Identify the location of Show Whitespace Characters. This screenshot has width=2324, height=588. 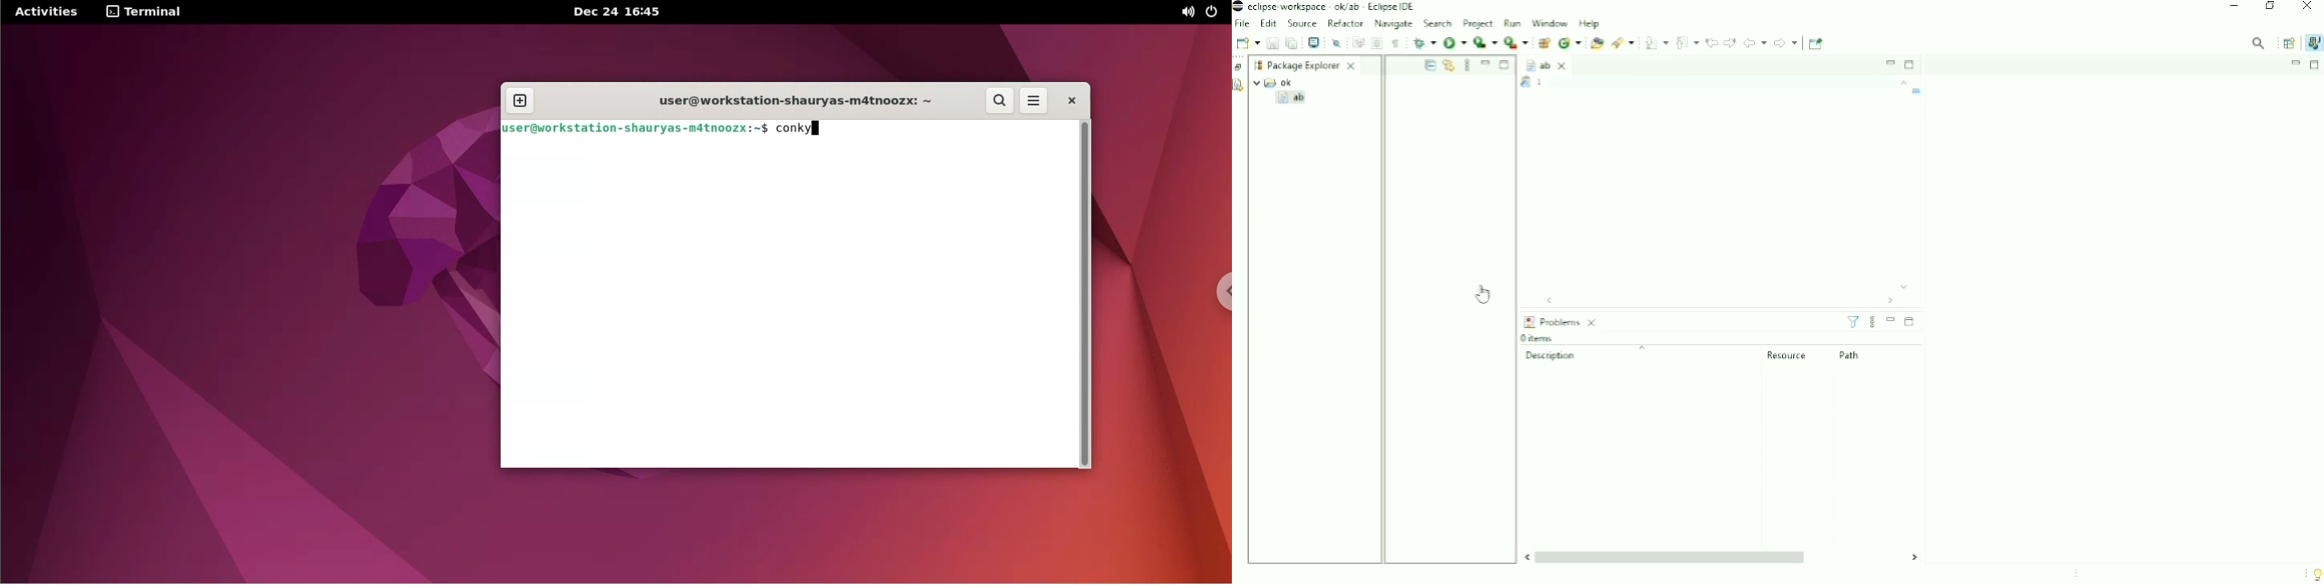
(1396, 44).